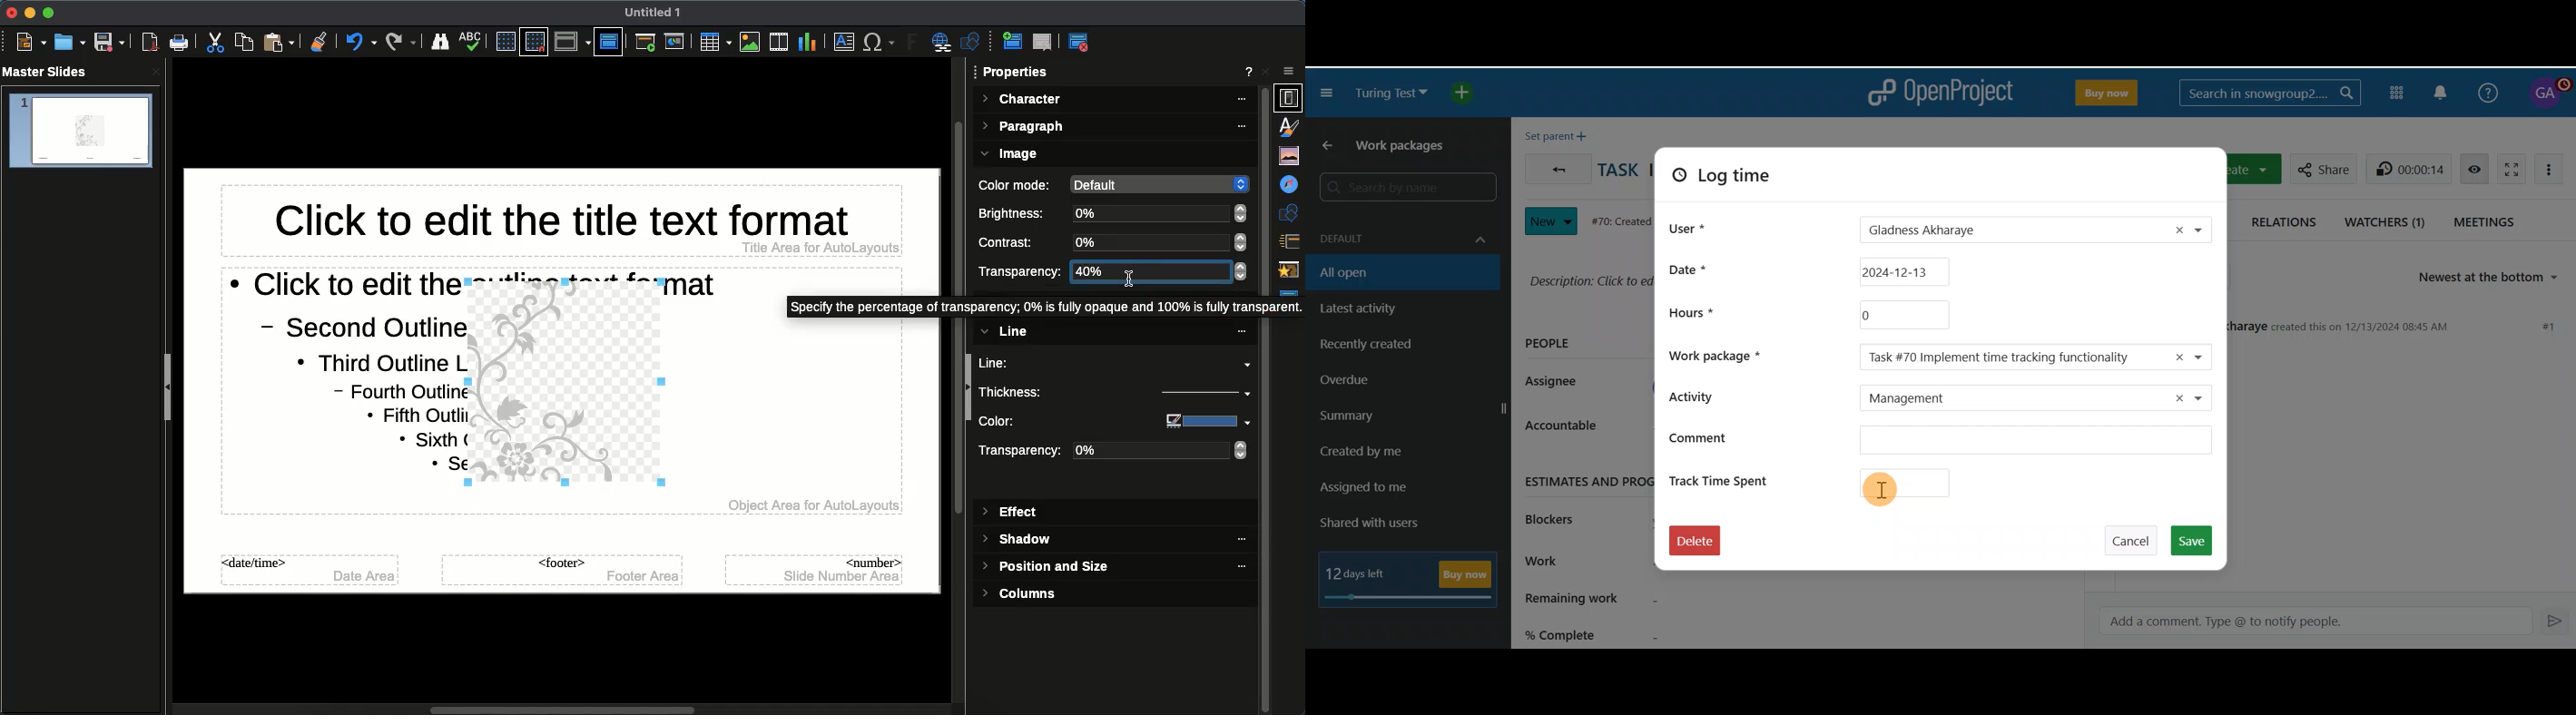 The width and height of the screenshot is (2576, 728). Describe the element at coordinates (1658, 632) in the screenshot. I see `% complete` at that location.